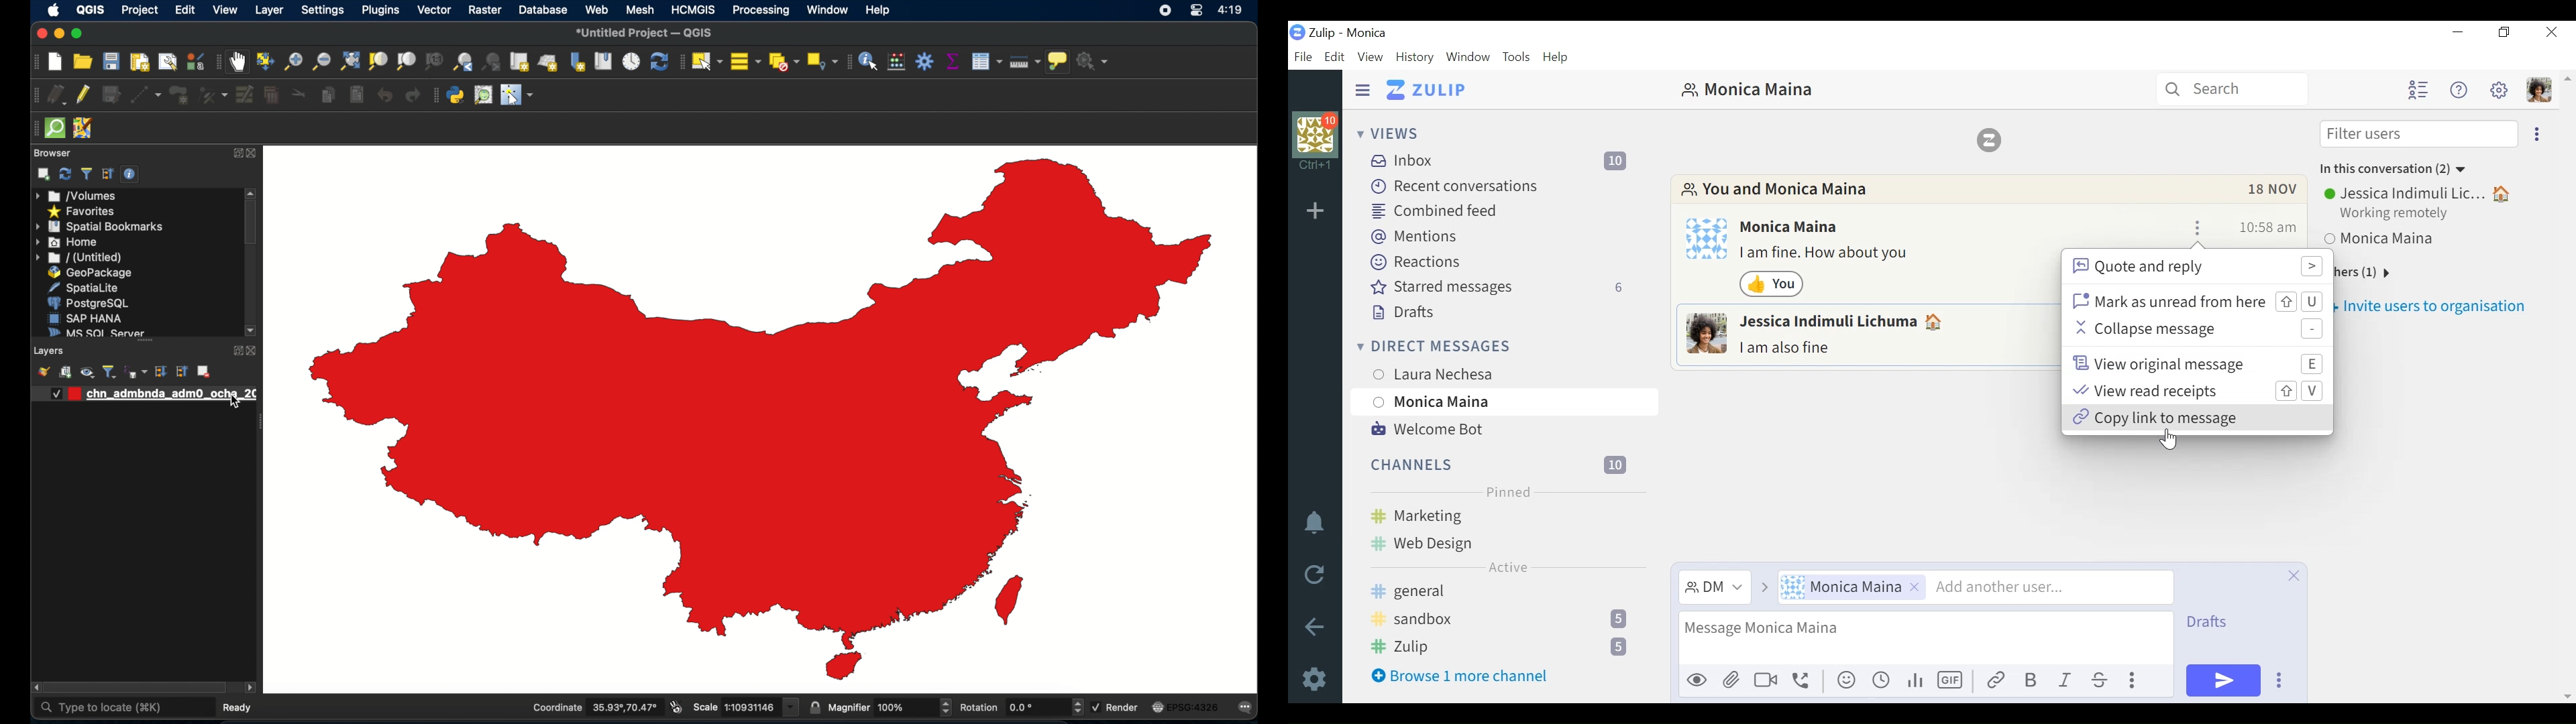 The width and height of the screenshot is (2576, 728). I want to click on Copy link to message, so click(2196, 418).